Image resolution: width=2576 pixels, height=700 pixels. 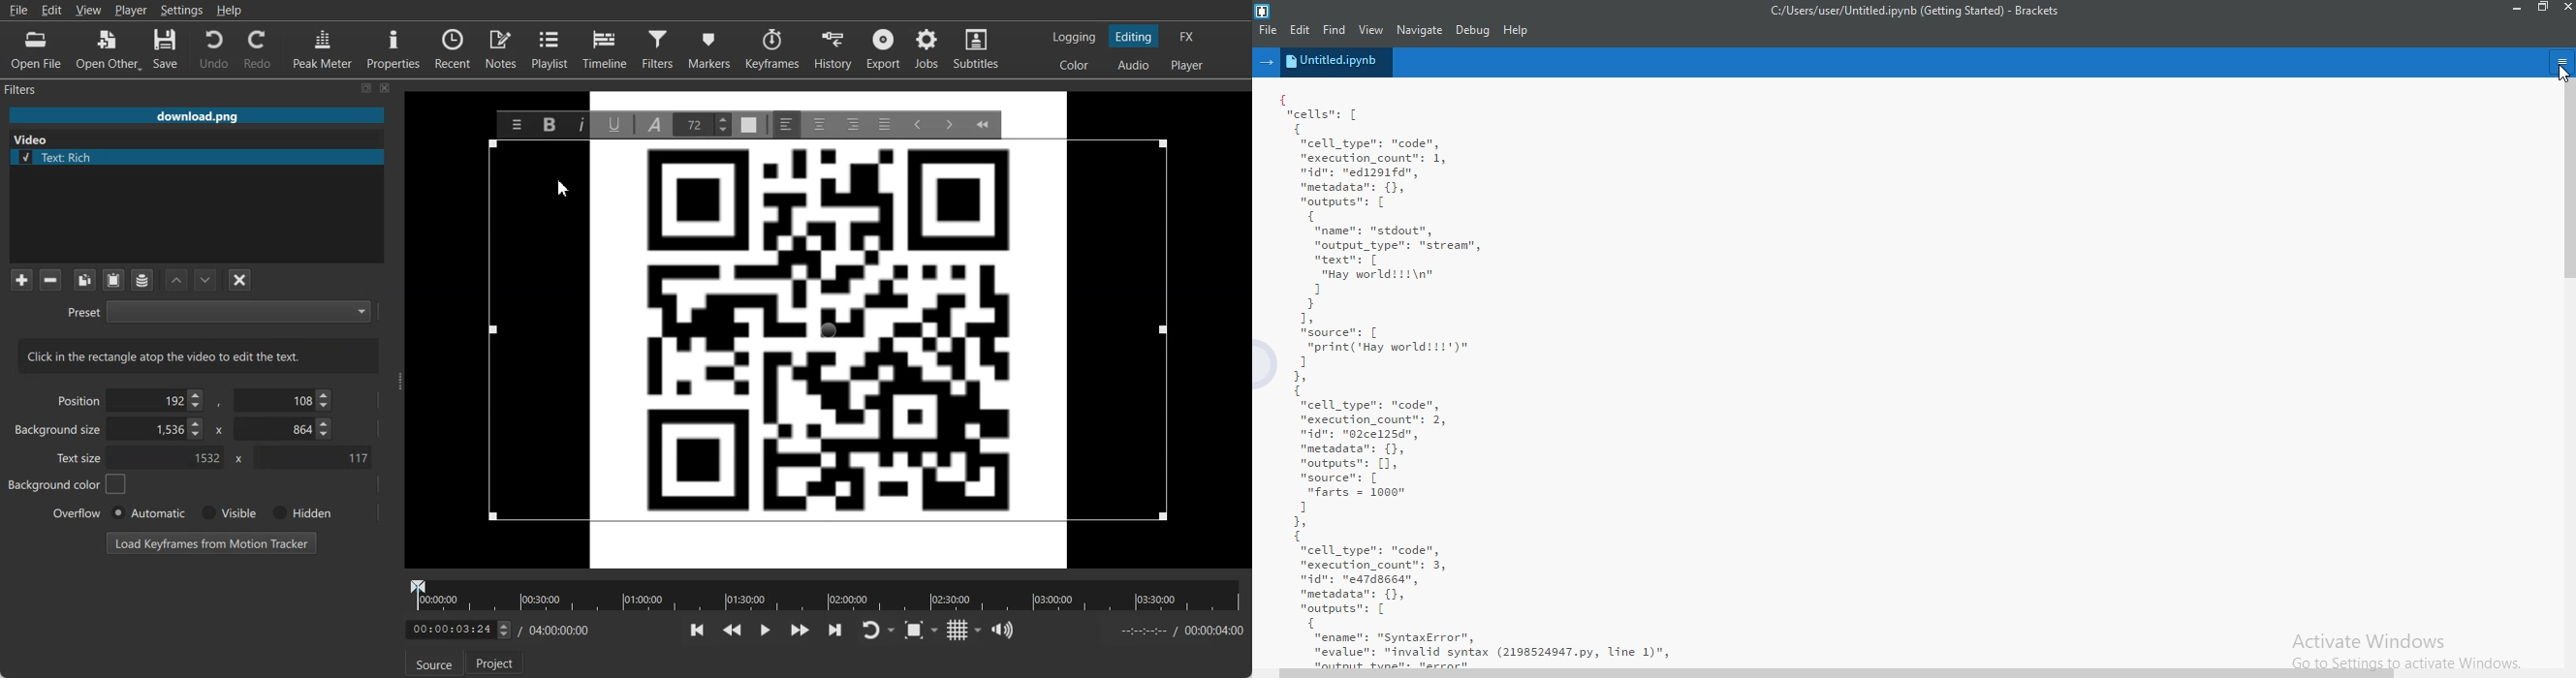 I want to click on untitled.ipynb, so click(x=1337, y=62).